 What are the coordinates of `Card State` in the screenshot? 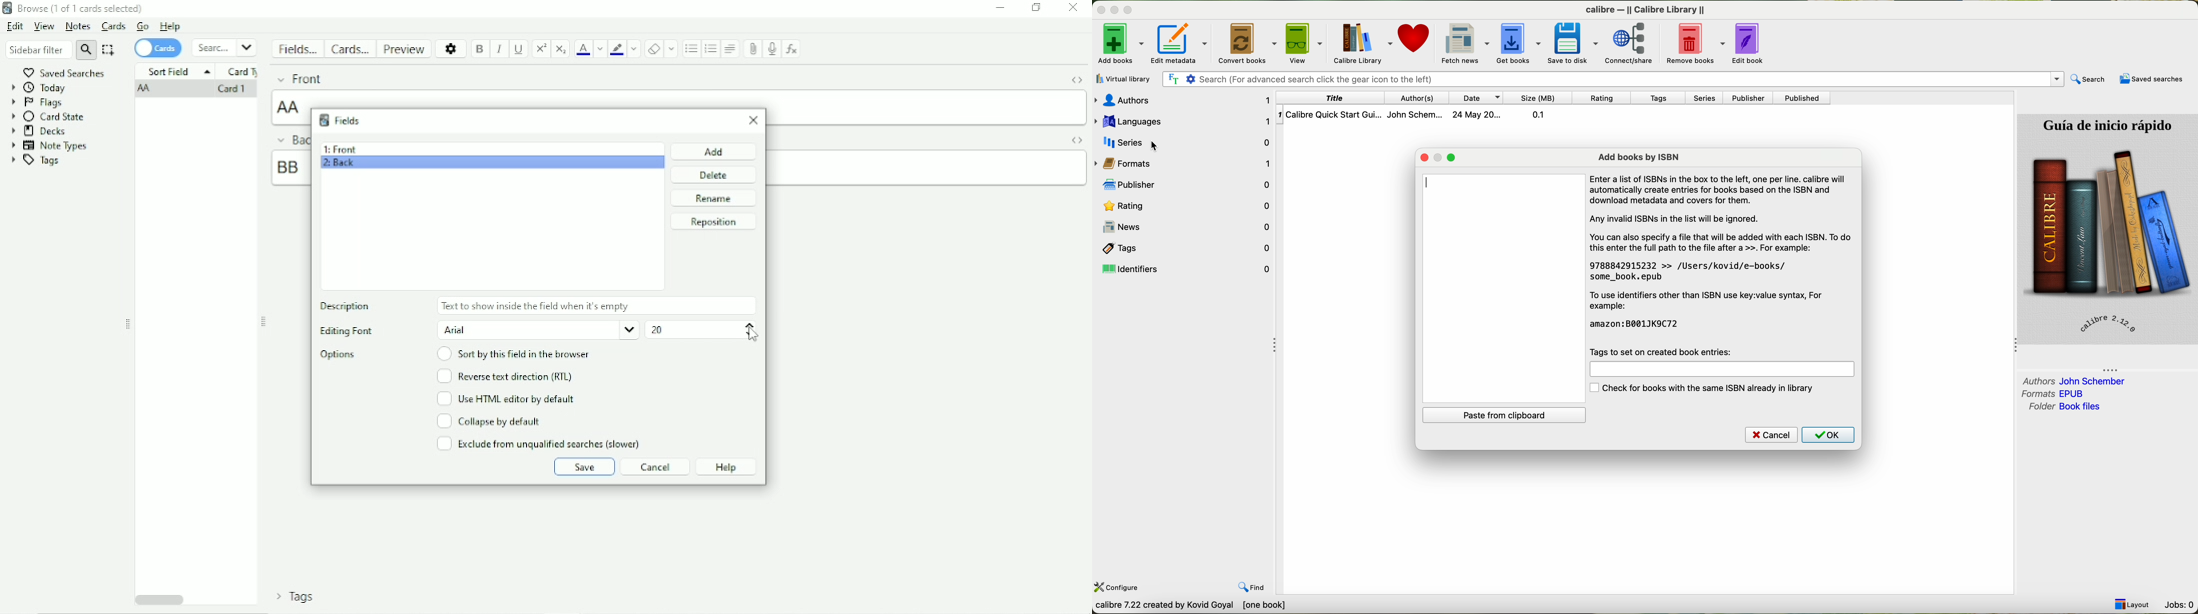 It's located at (51, 117).